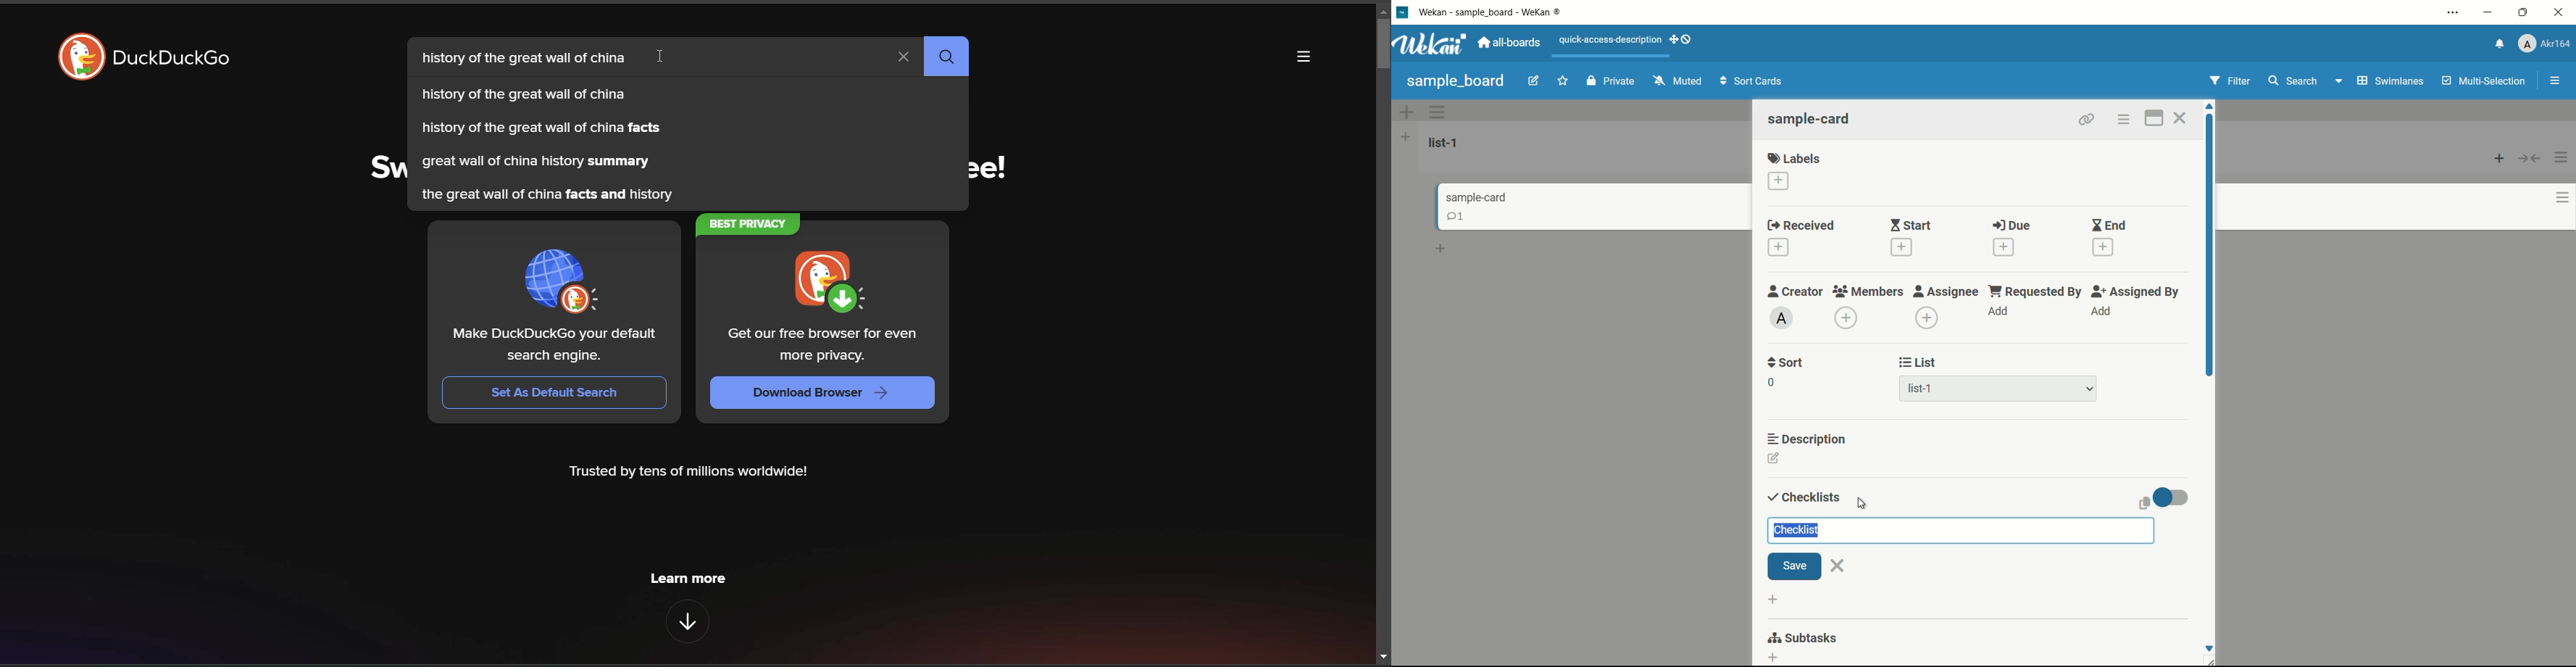 The image size is (2576, 672). What do you see at coordinates (2211, 258) in the screenshot?
I see `scroll bar` at bounding box center [2211, 258].